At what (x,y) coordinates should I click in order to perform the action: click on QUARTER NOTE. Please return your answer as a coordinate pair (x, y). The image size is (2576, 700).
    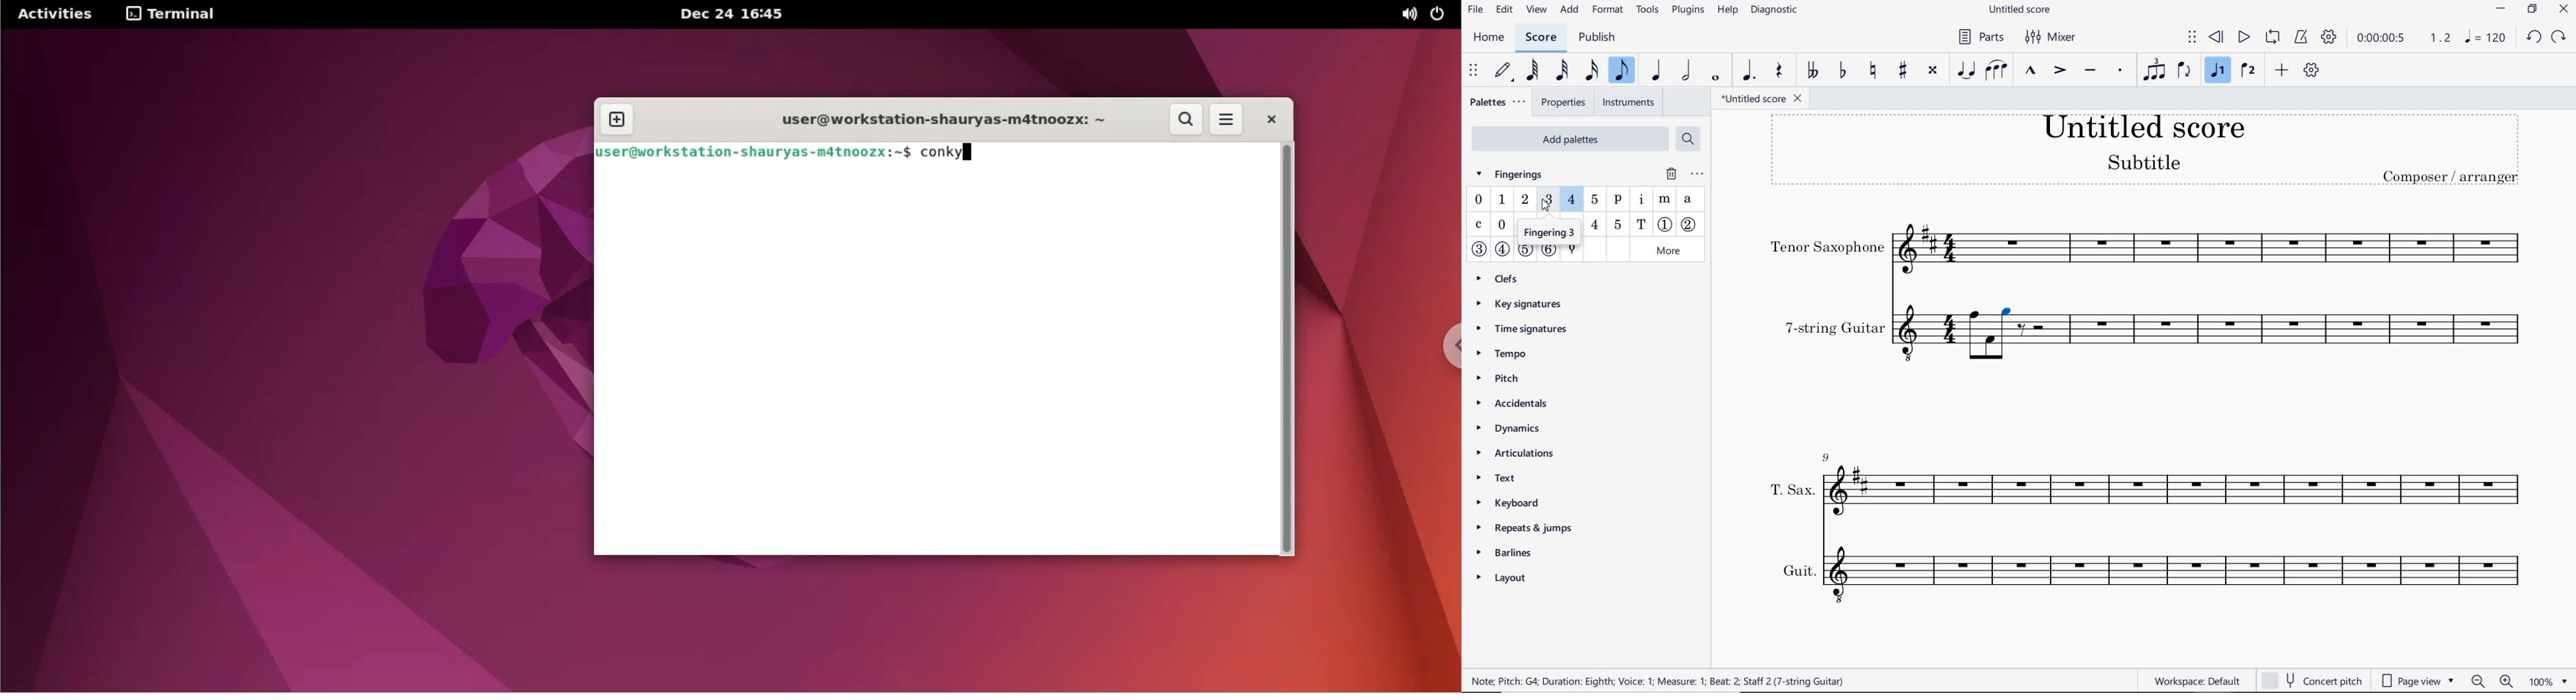
    Looking at the image, I should click on (1658, 71).